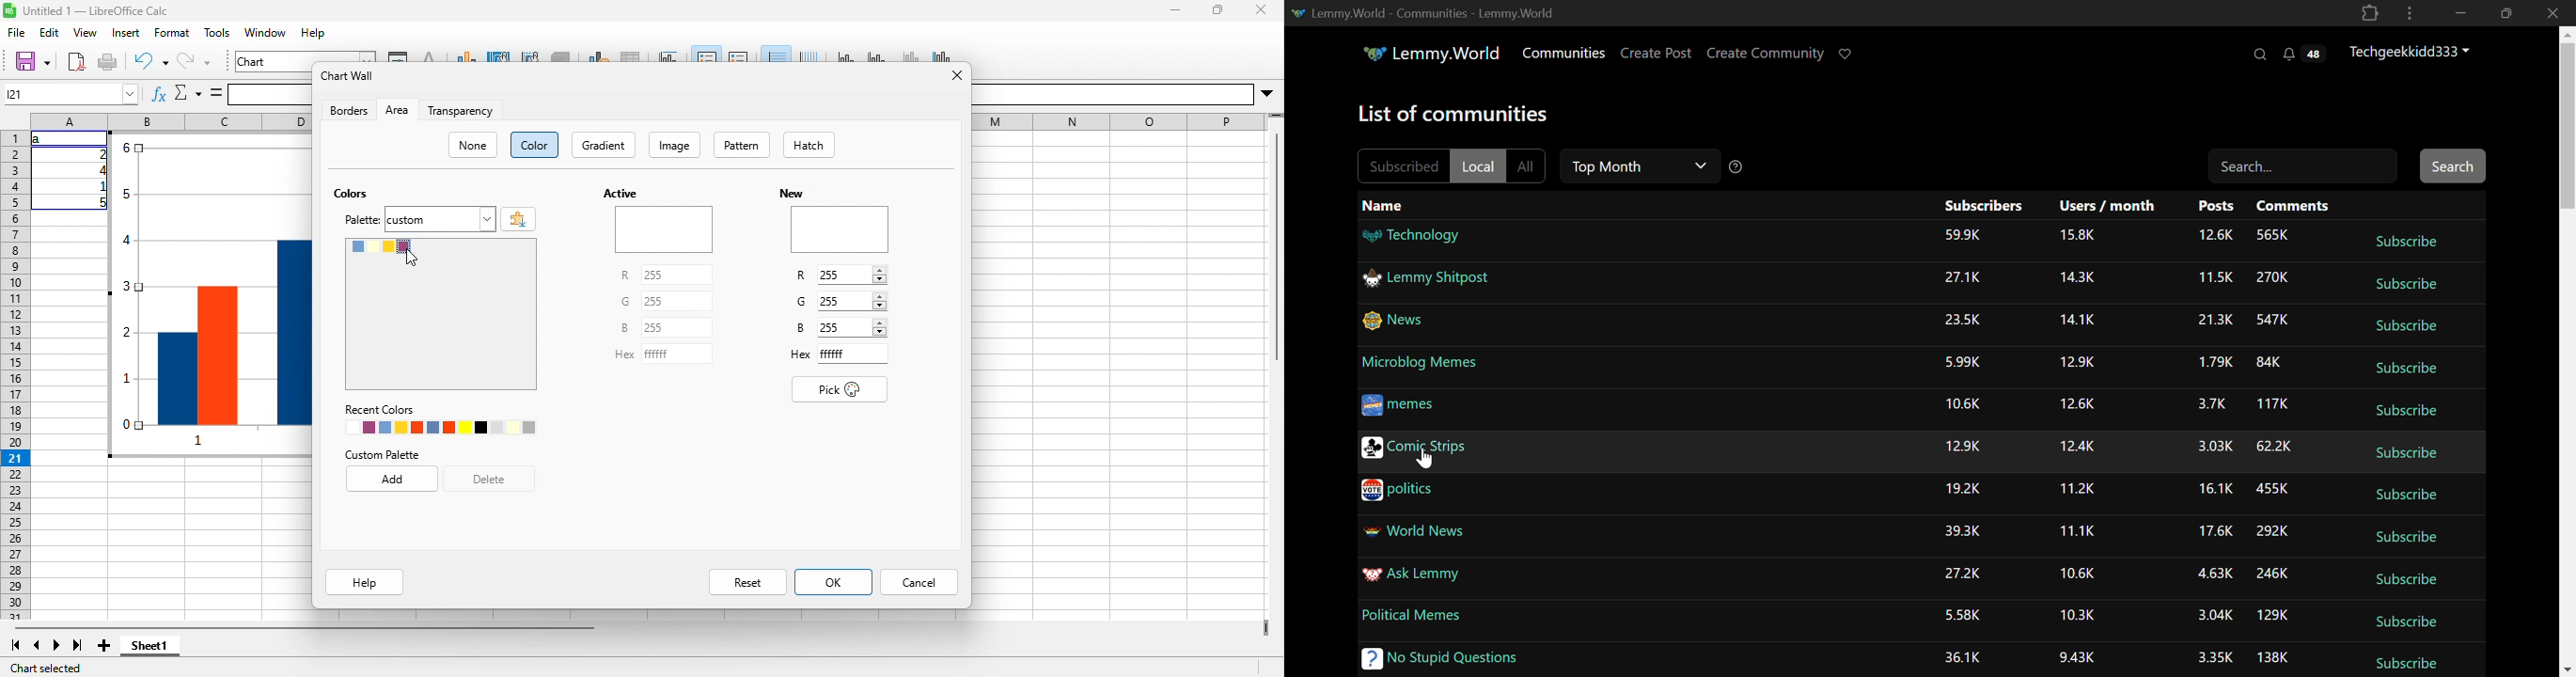  I want to click on Subscribe, so click(2407, 369).